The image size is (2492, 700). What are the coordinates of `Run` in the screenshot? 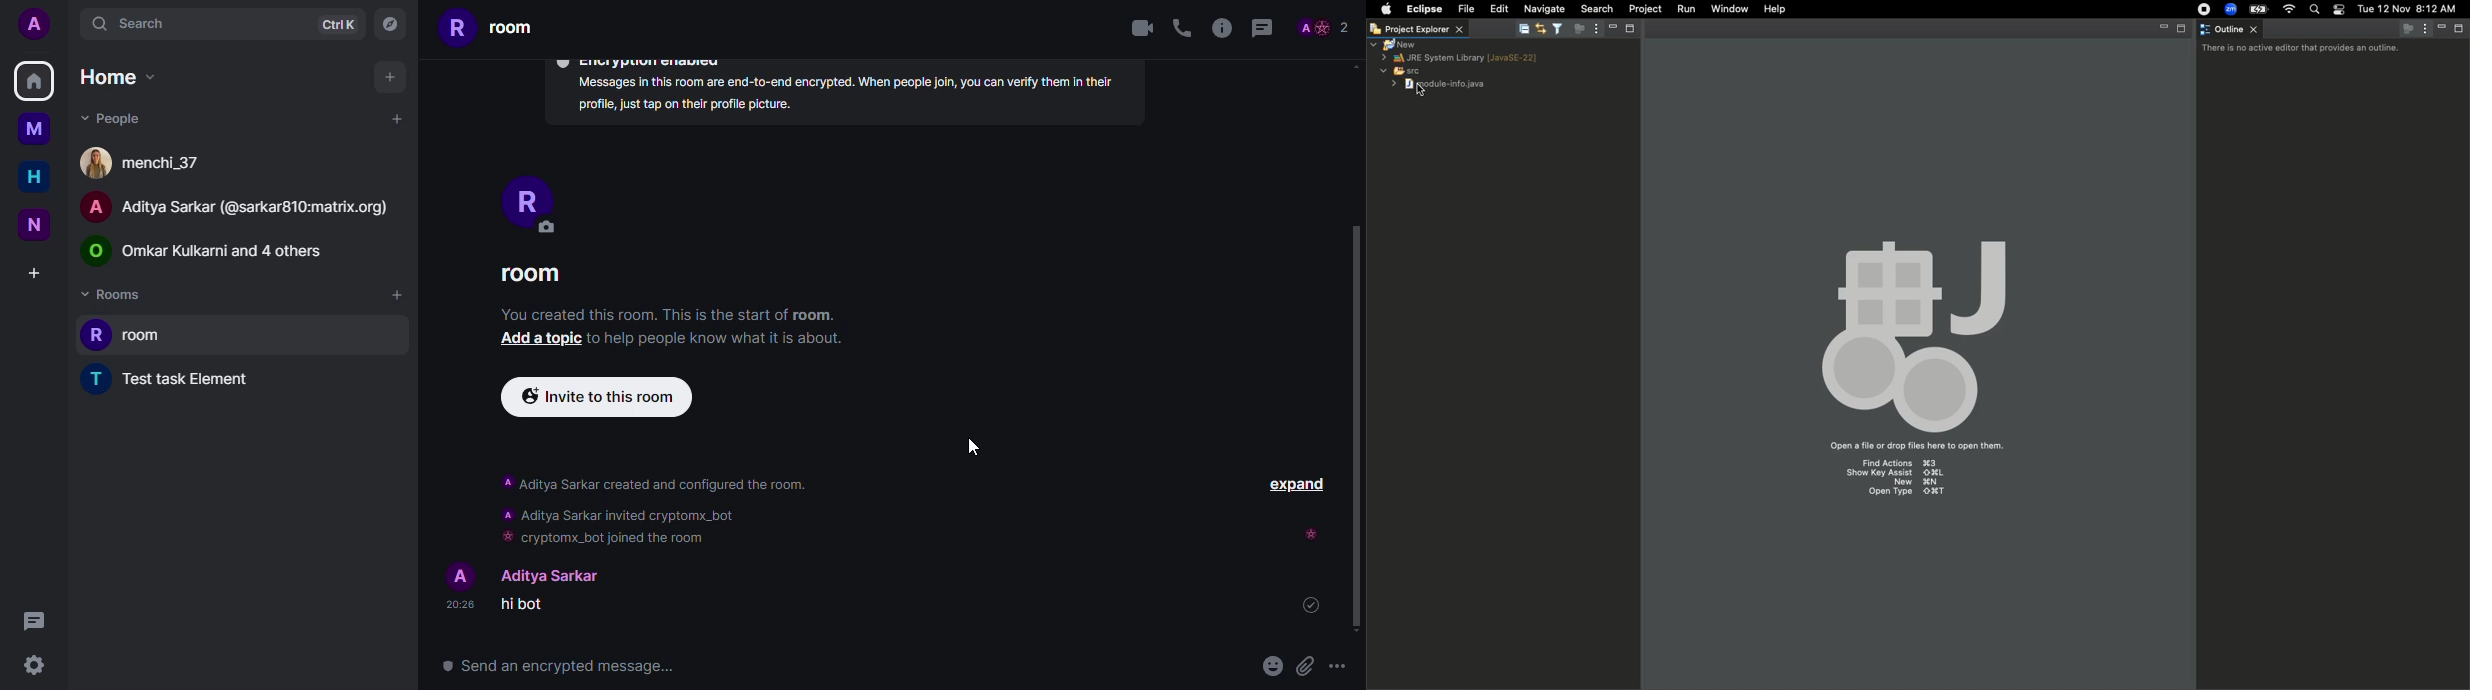 It's located at (1683, 8).